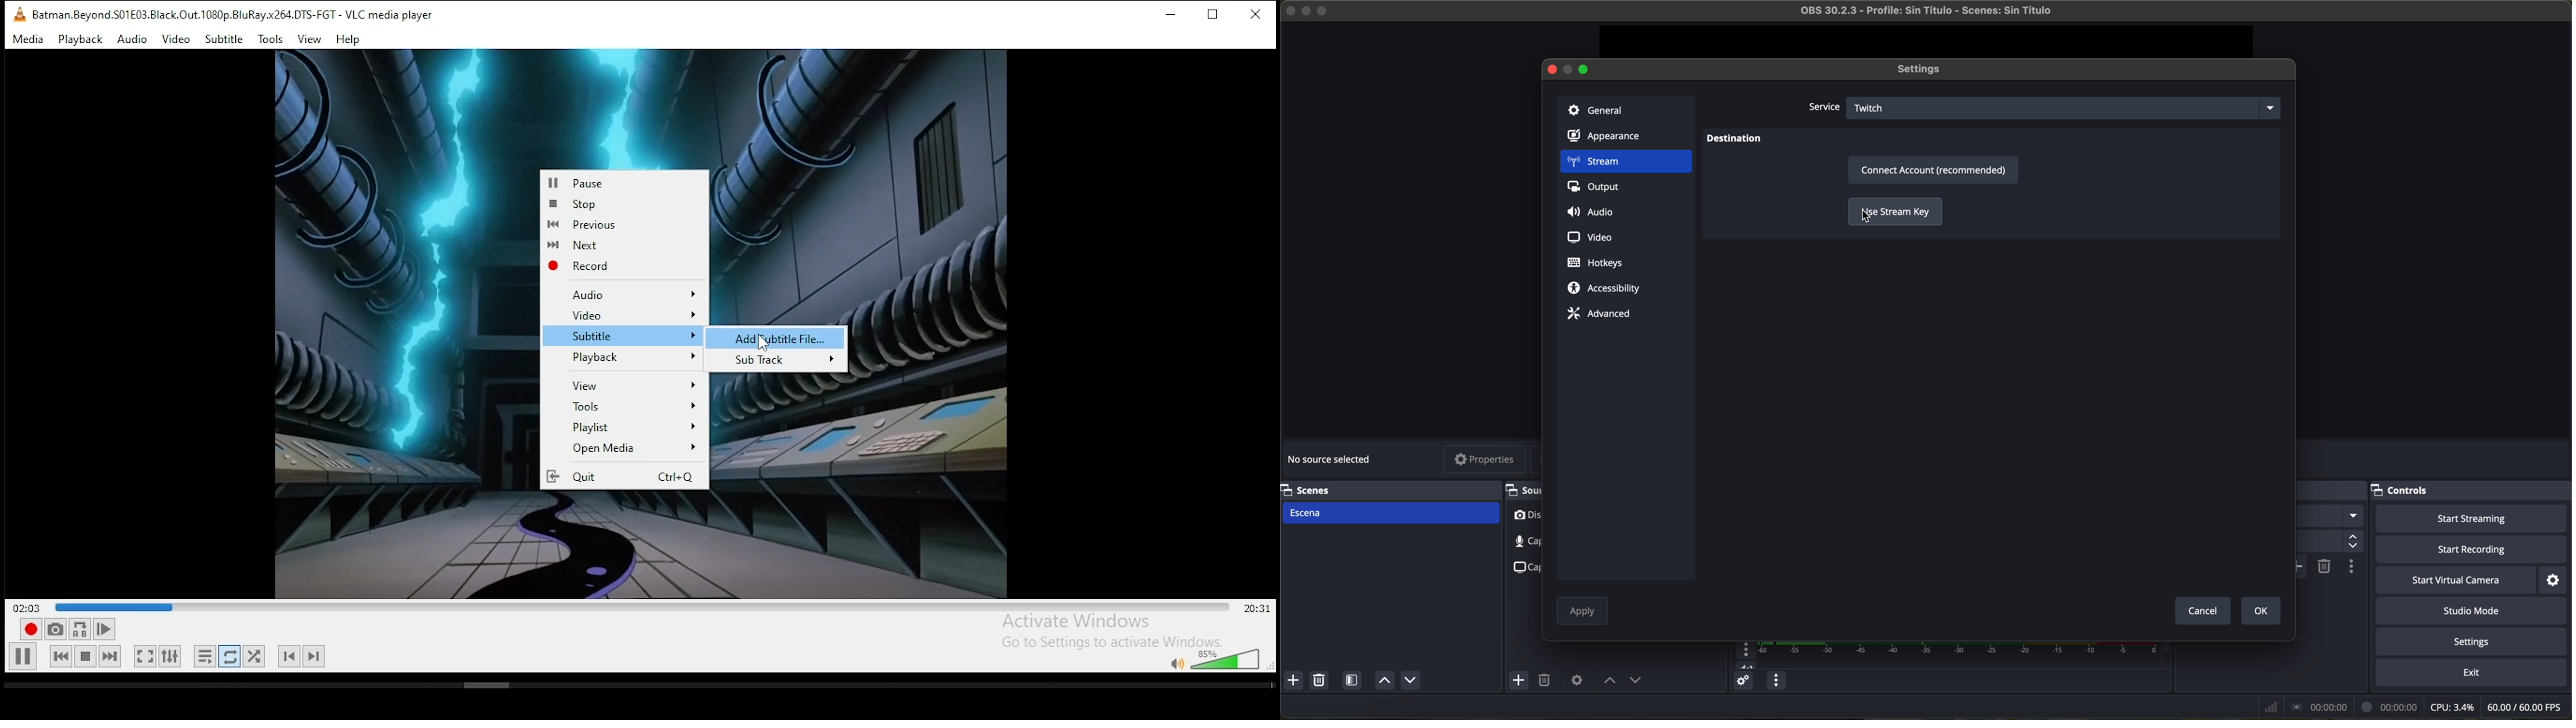  I want to click on stop, so click(84, 656).